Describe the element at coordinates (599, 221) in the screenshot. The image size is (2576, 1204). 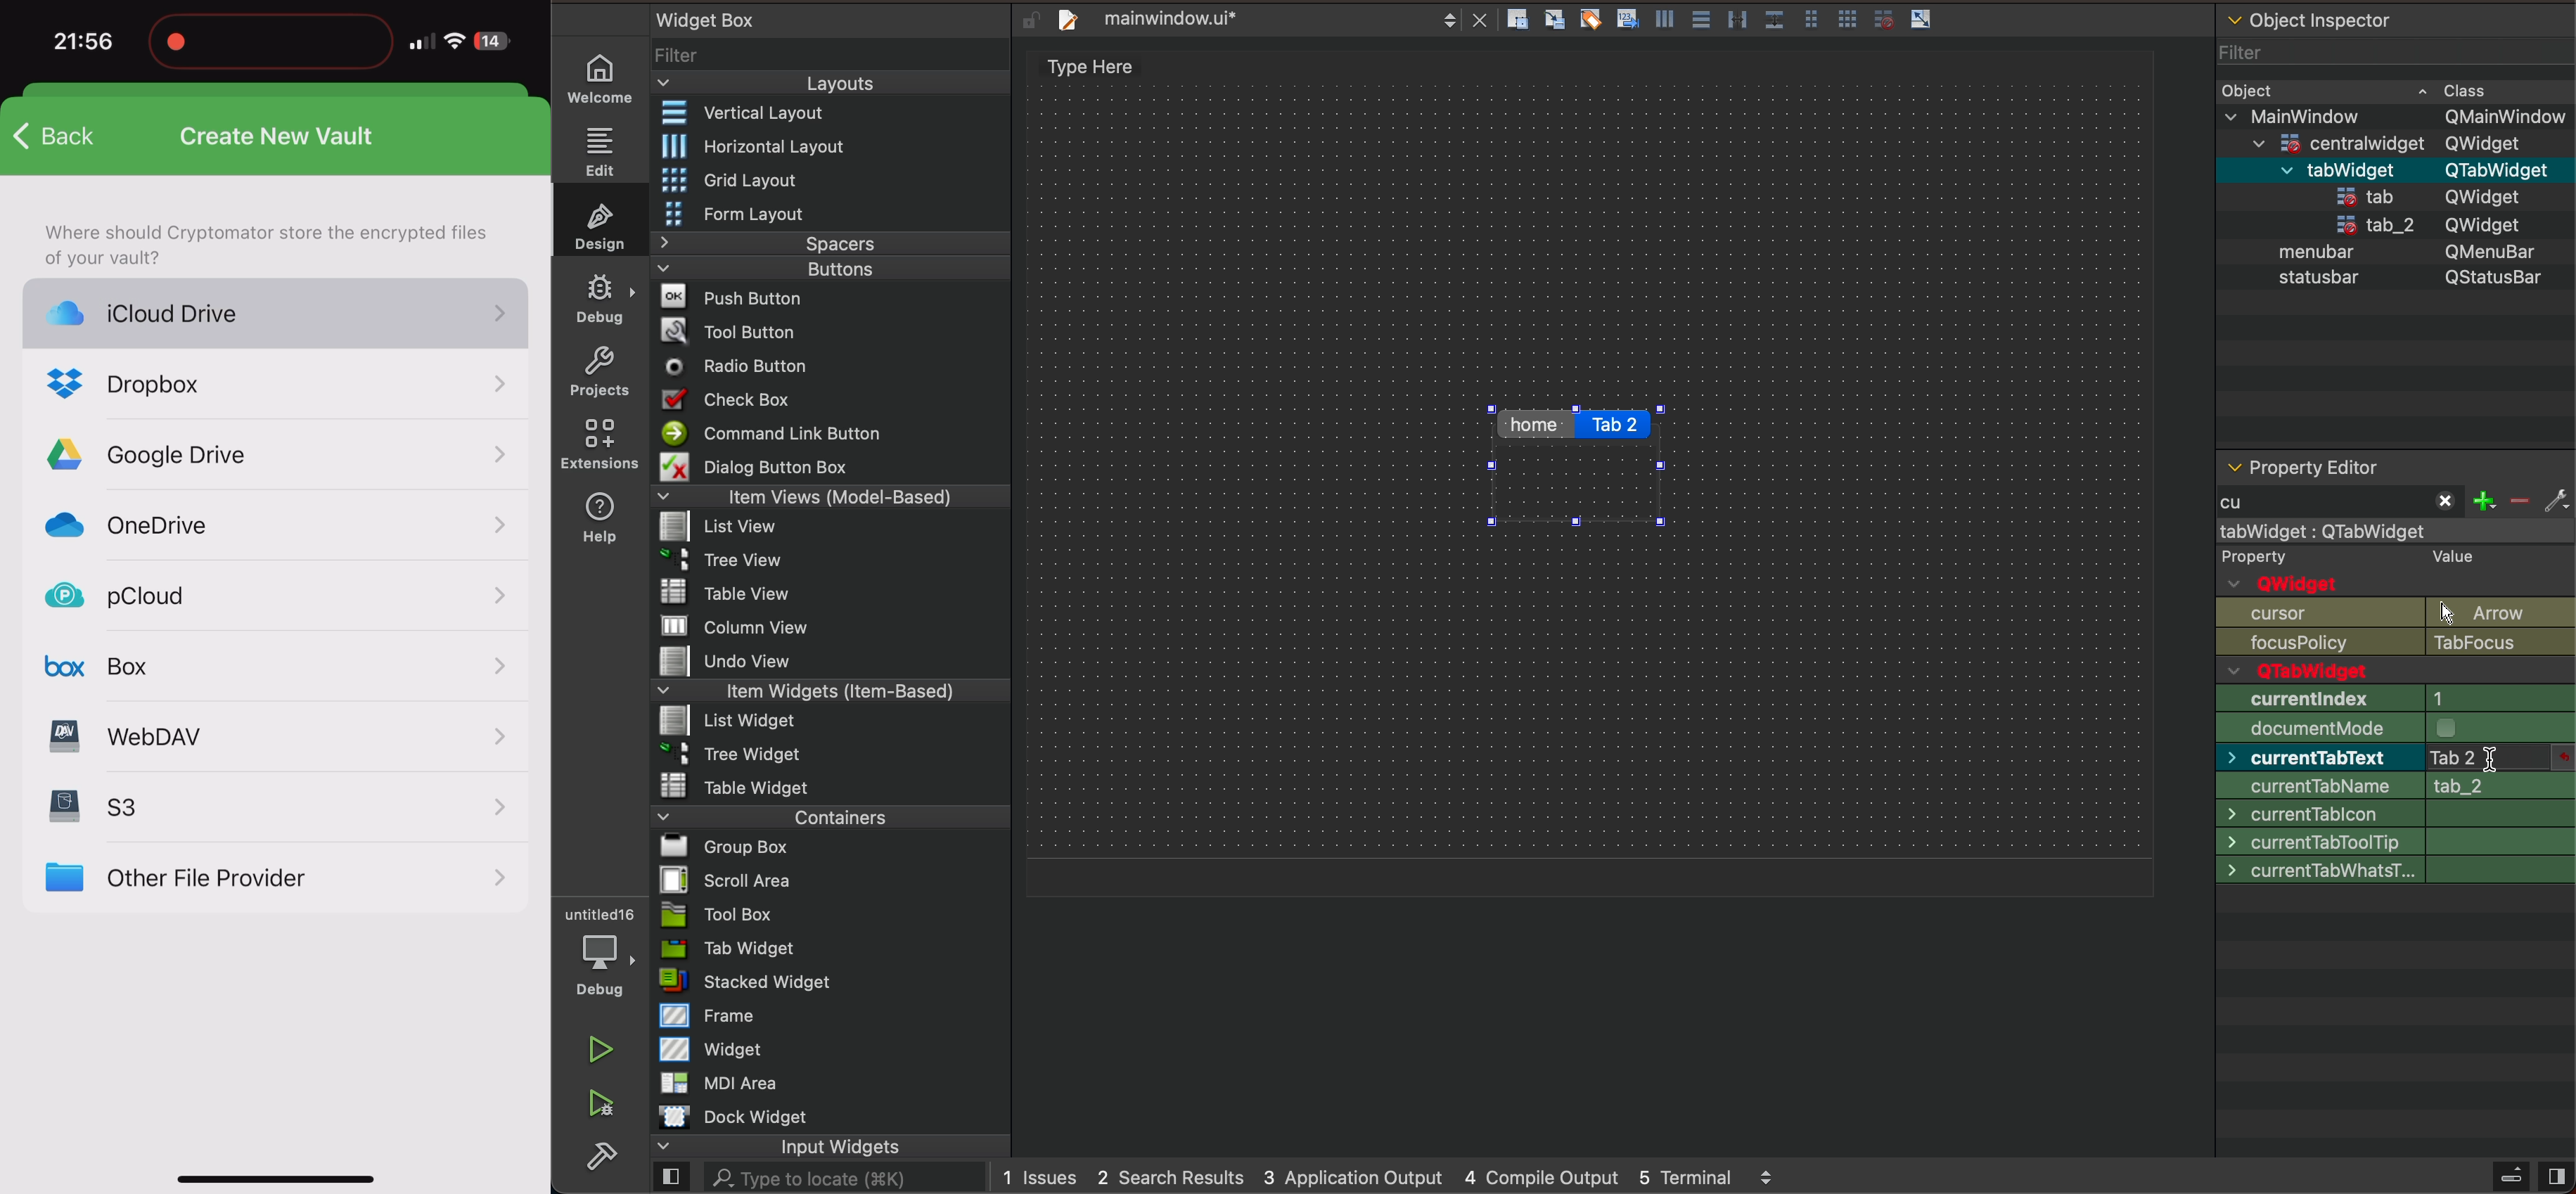
I see `design` at that location.